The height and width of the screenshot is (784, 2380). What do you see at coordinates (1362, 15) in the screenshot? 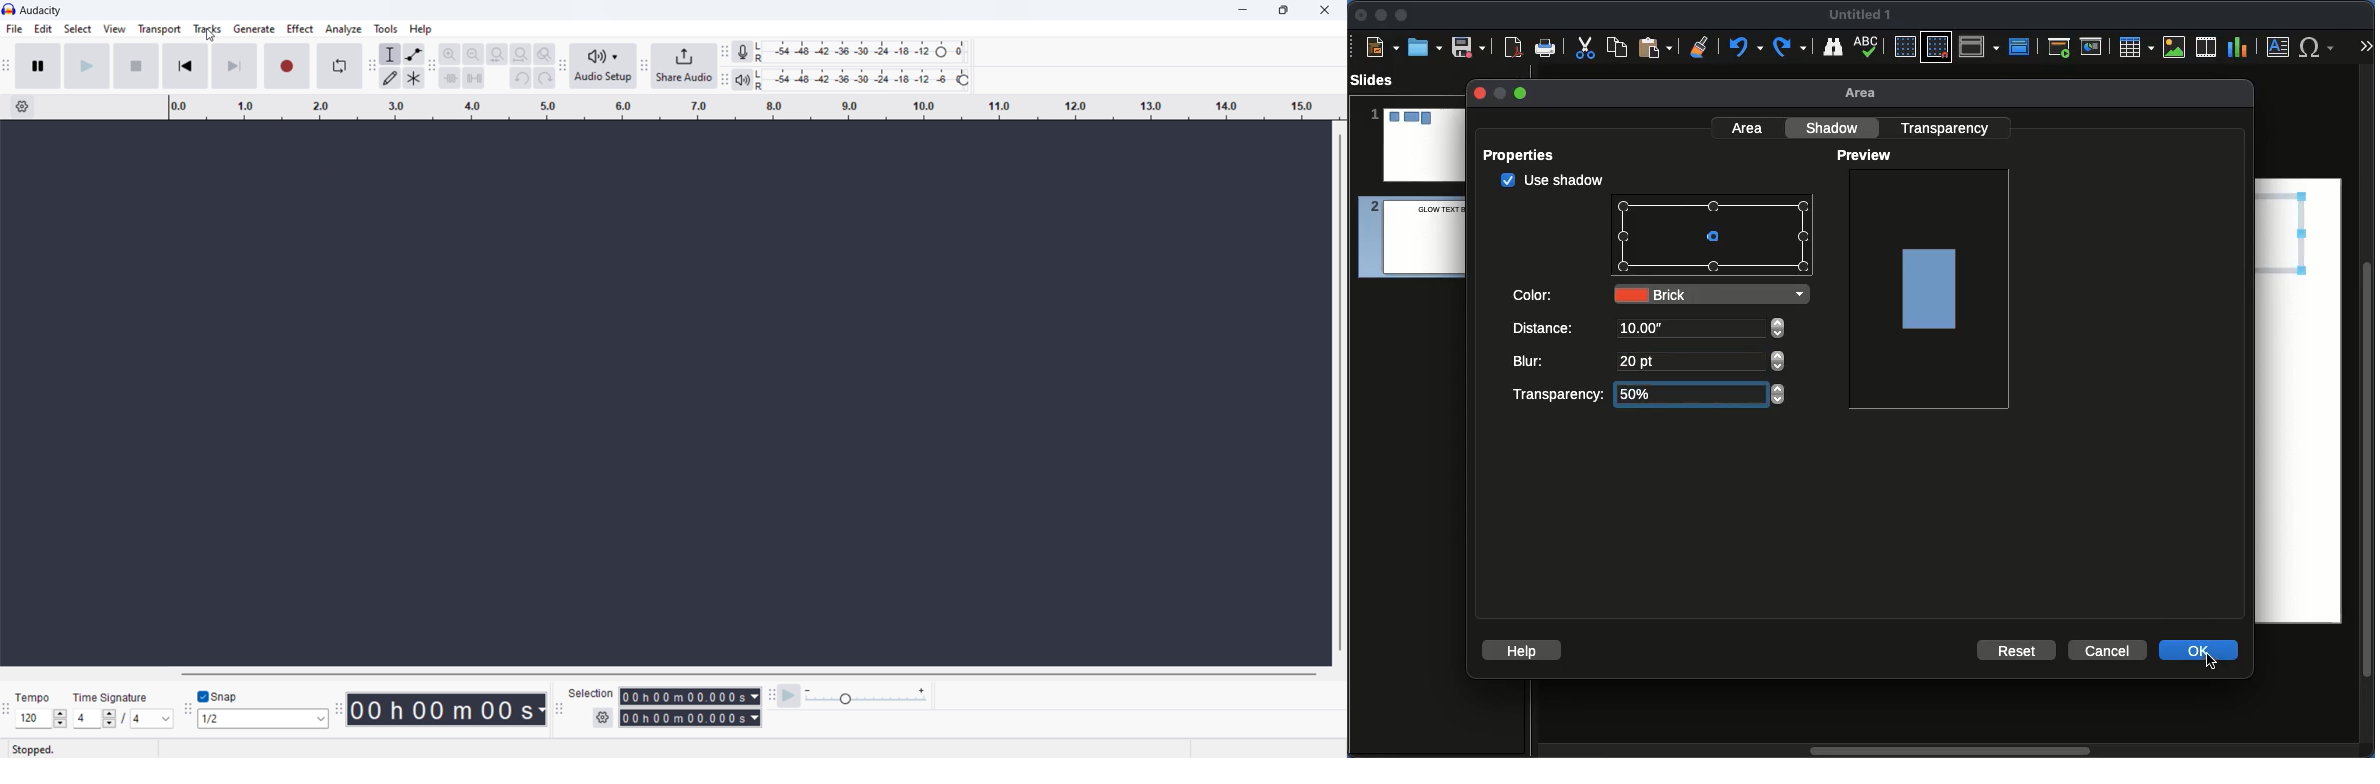
I see `Close` at bounding box center [1362, 15].